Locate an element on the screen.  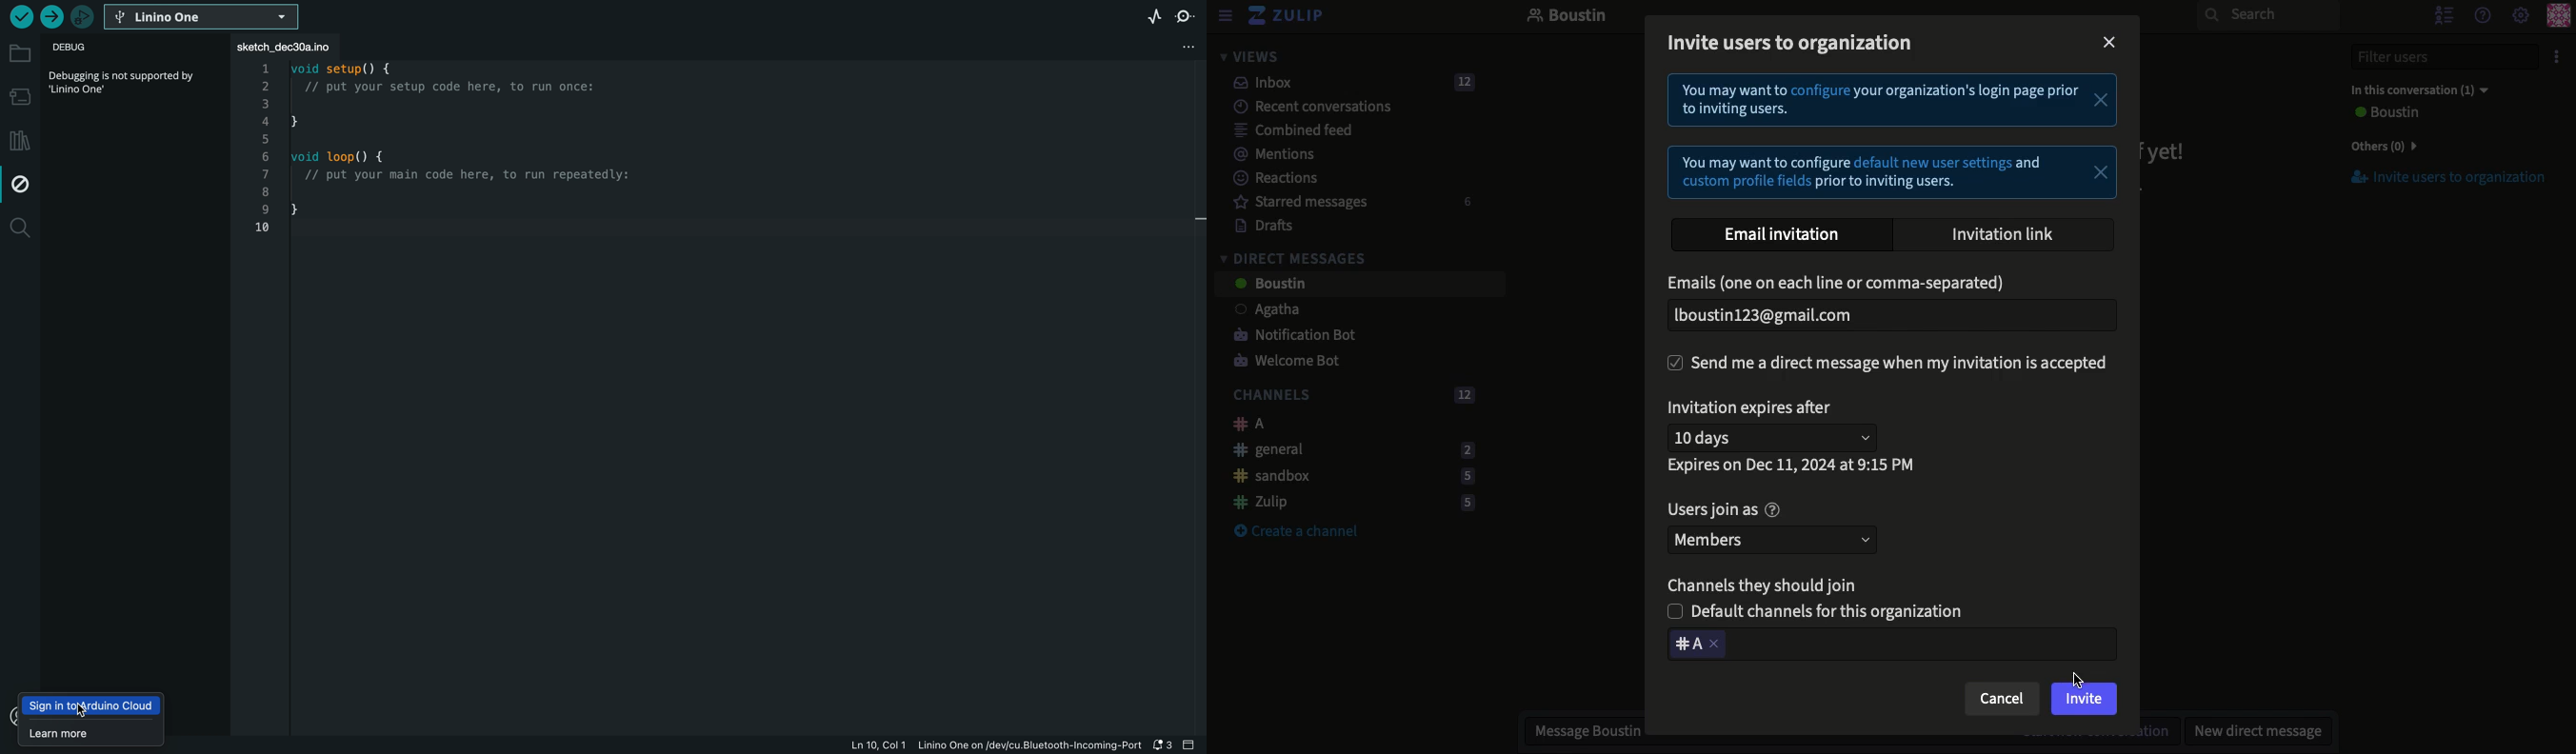
In this conversation is located at coordinates (2415, 89).